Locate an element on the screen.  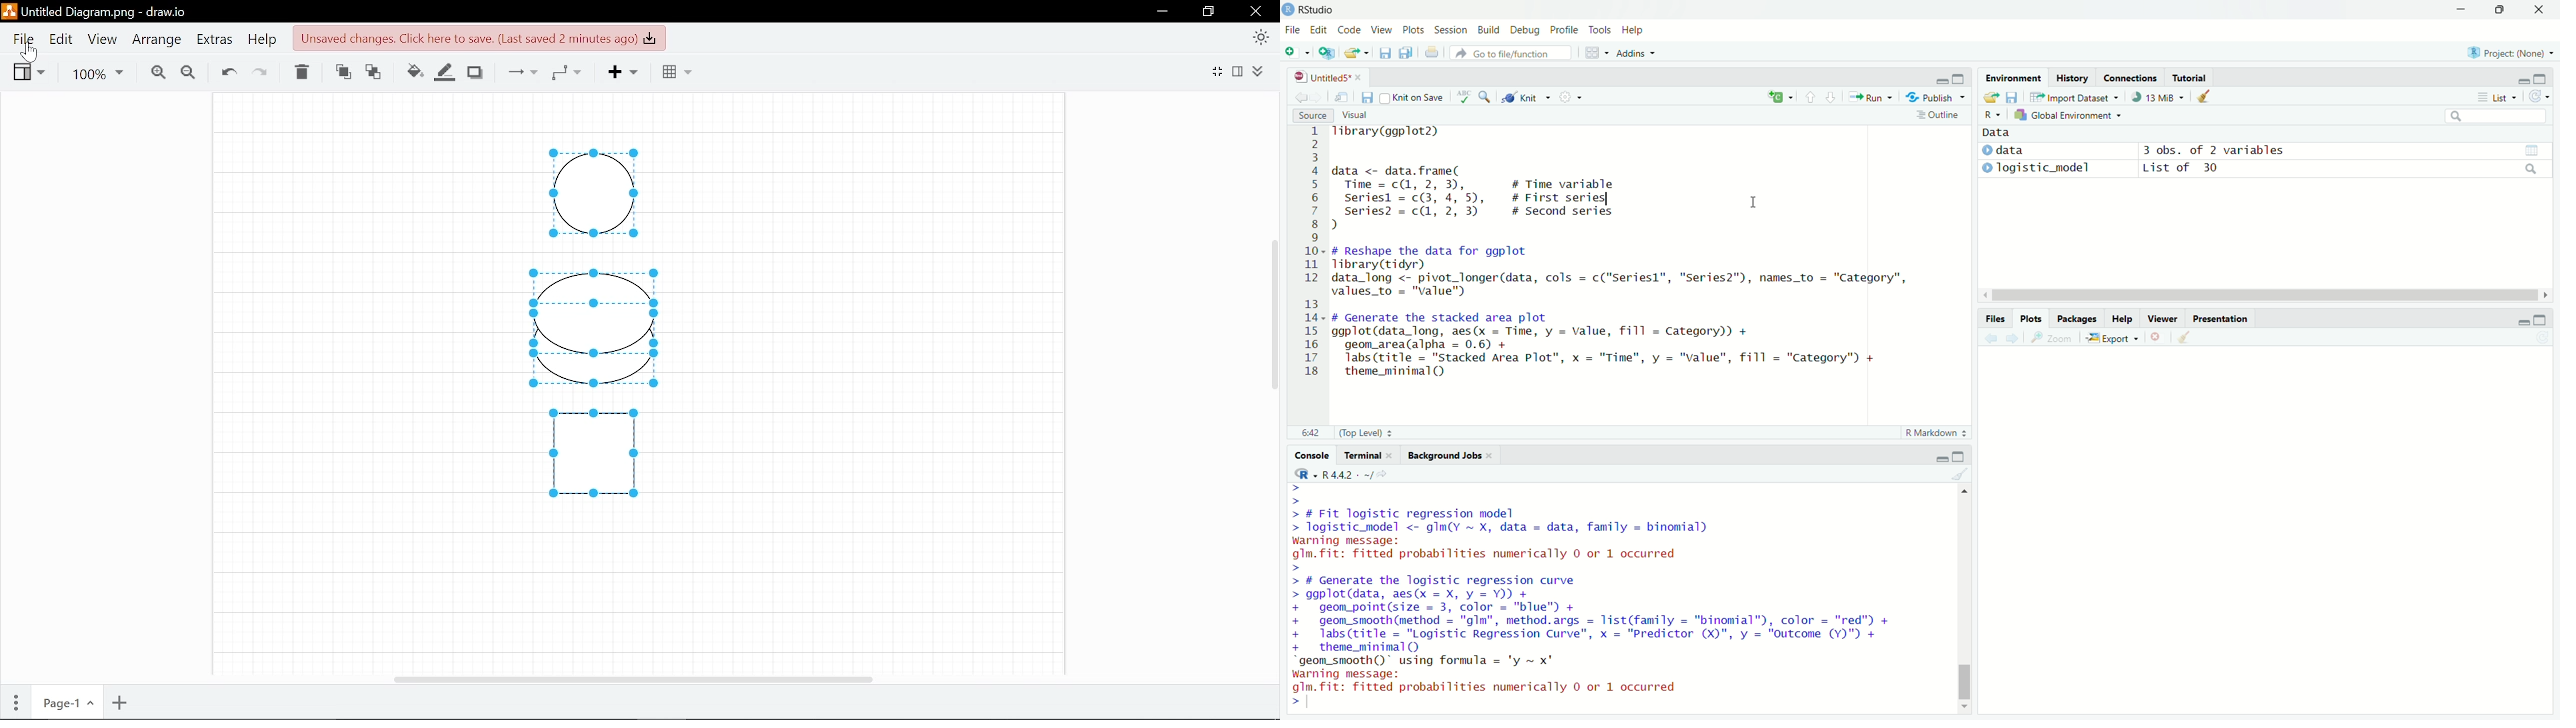
maximise is located at coordinates (1961, 77).